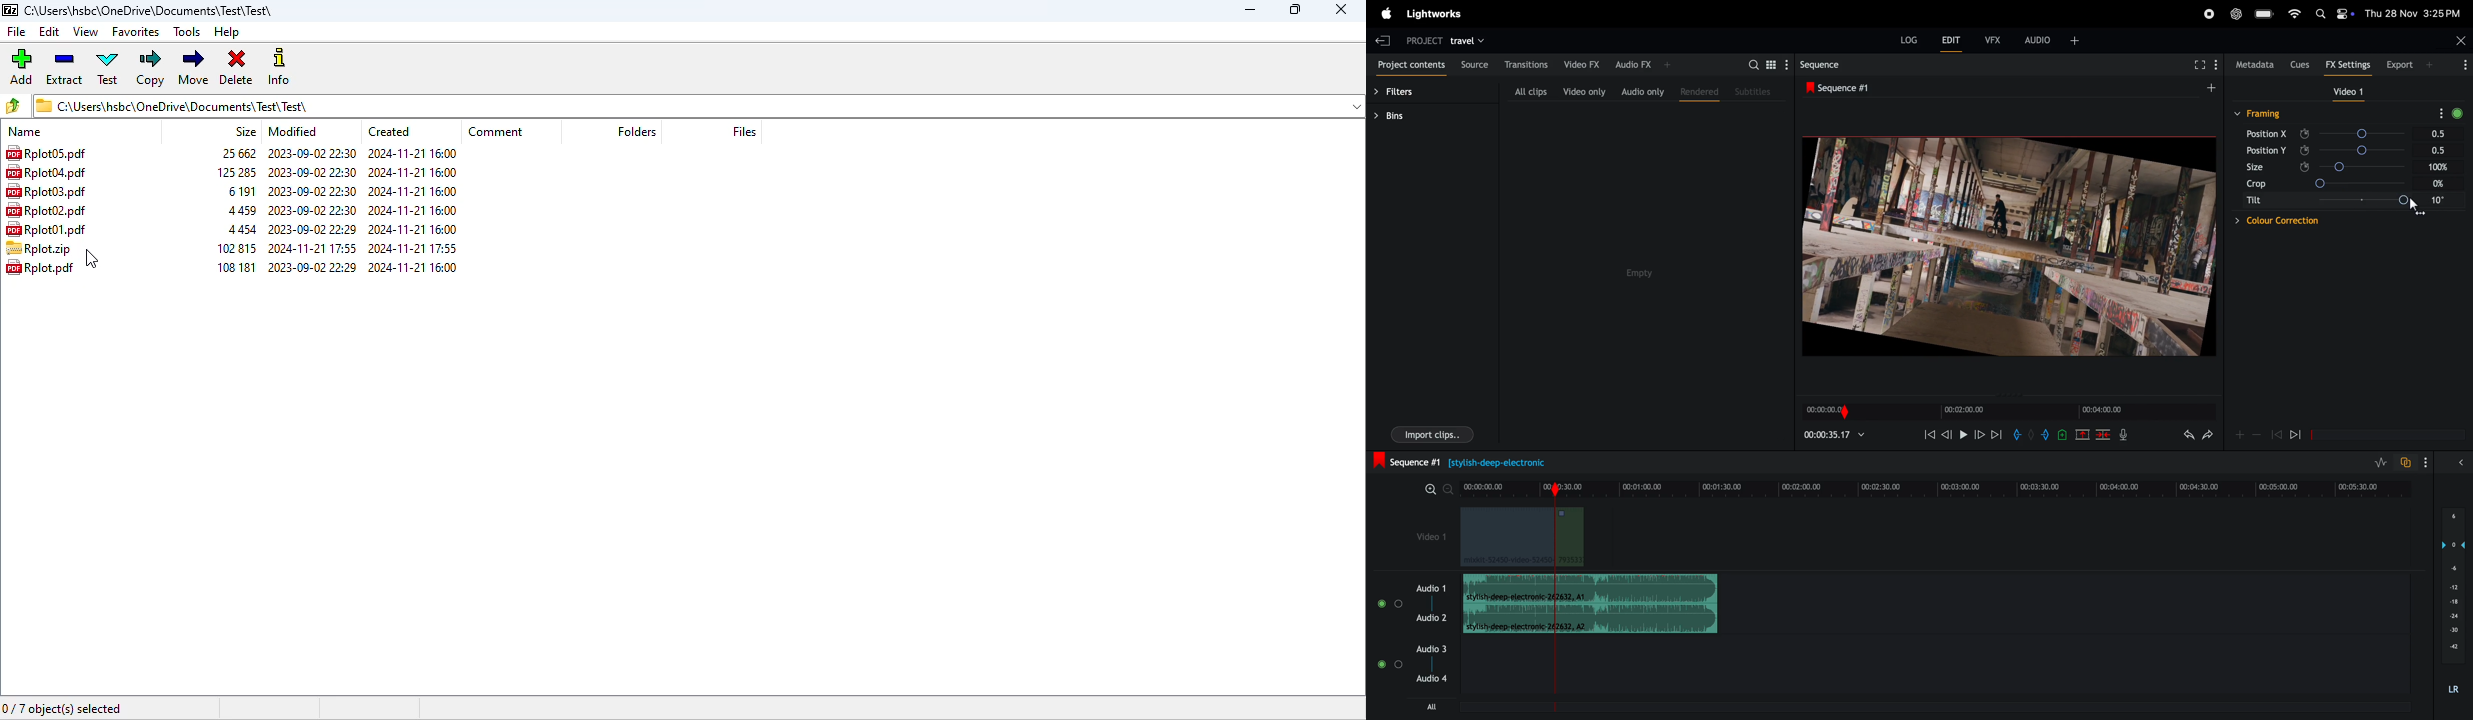 The image size is (2492, 728). I want to click on file, so click(16, 31).